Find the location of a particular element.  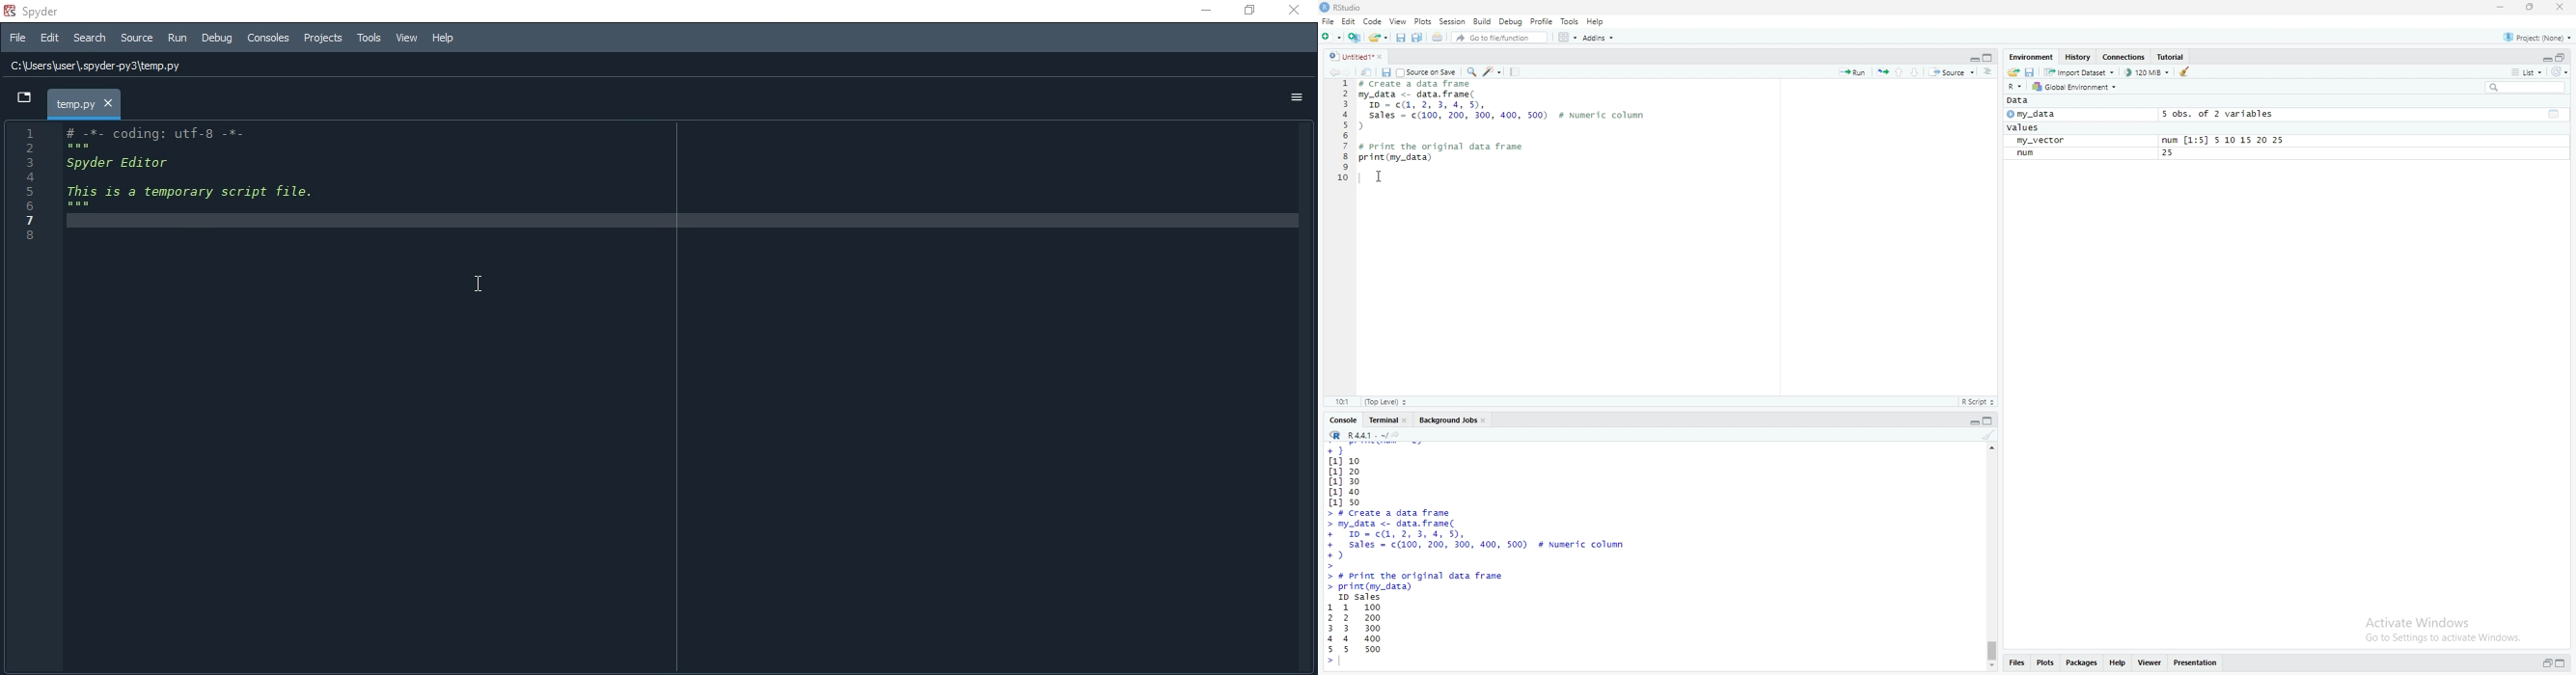

4 is located at coordinates (49, 177).